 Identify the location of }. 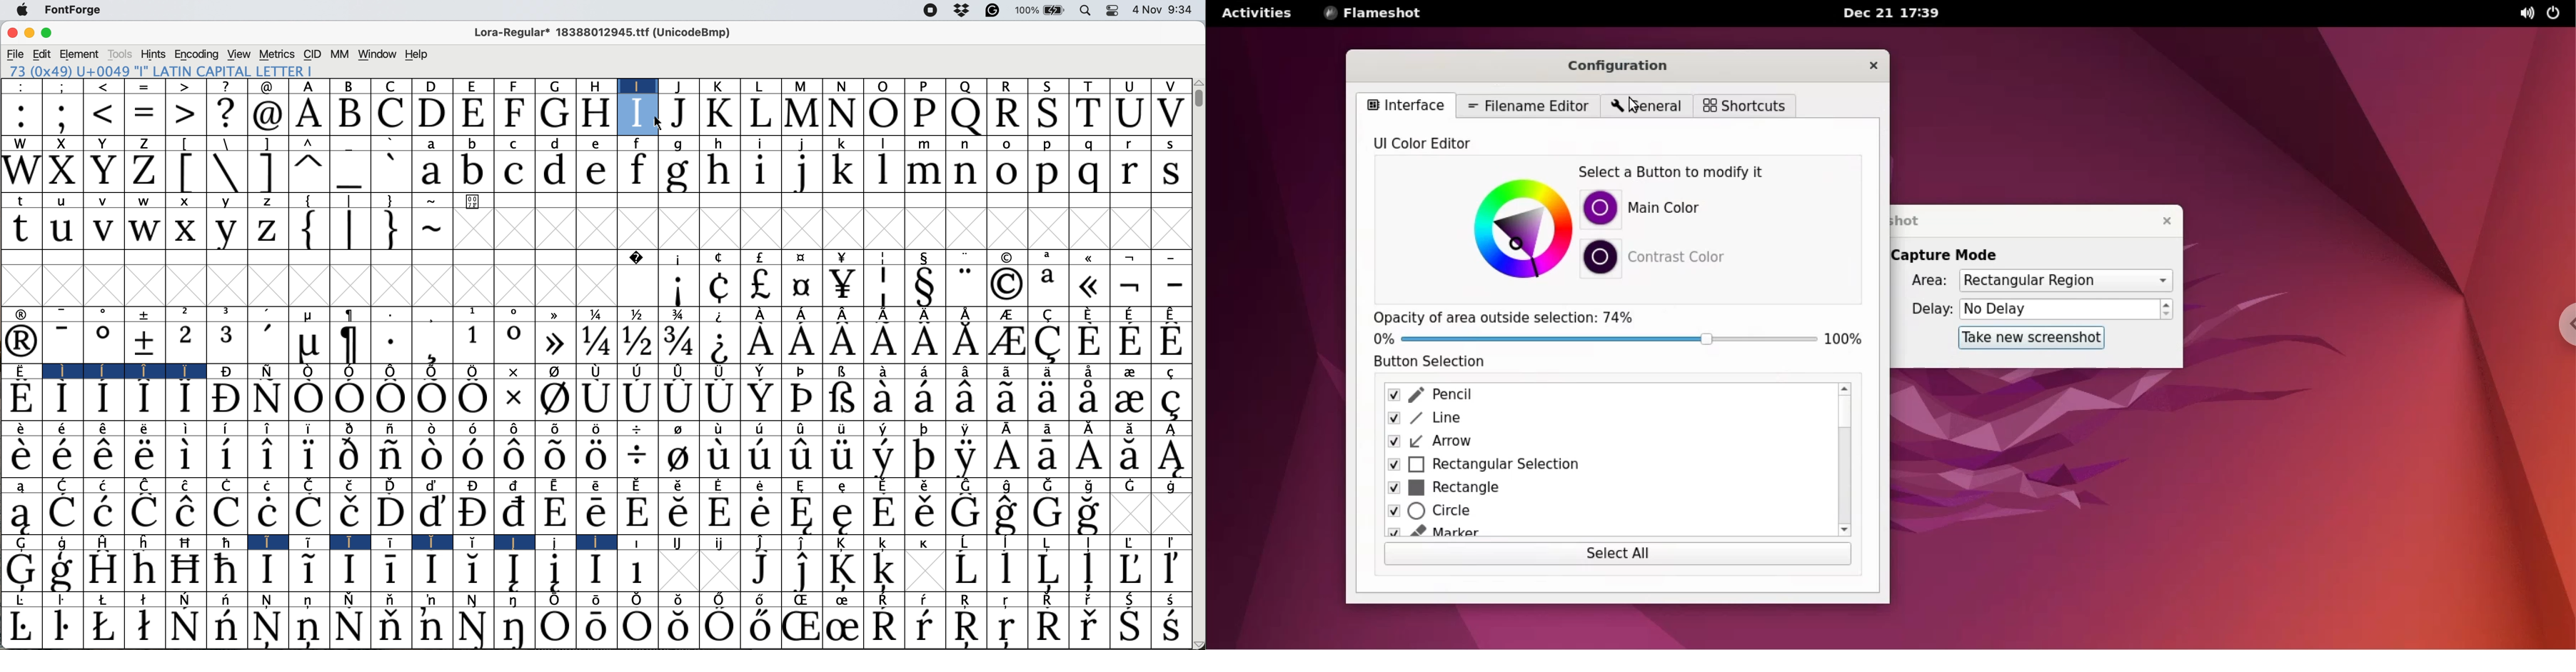
(390, 229).